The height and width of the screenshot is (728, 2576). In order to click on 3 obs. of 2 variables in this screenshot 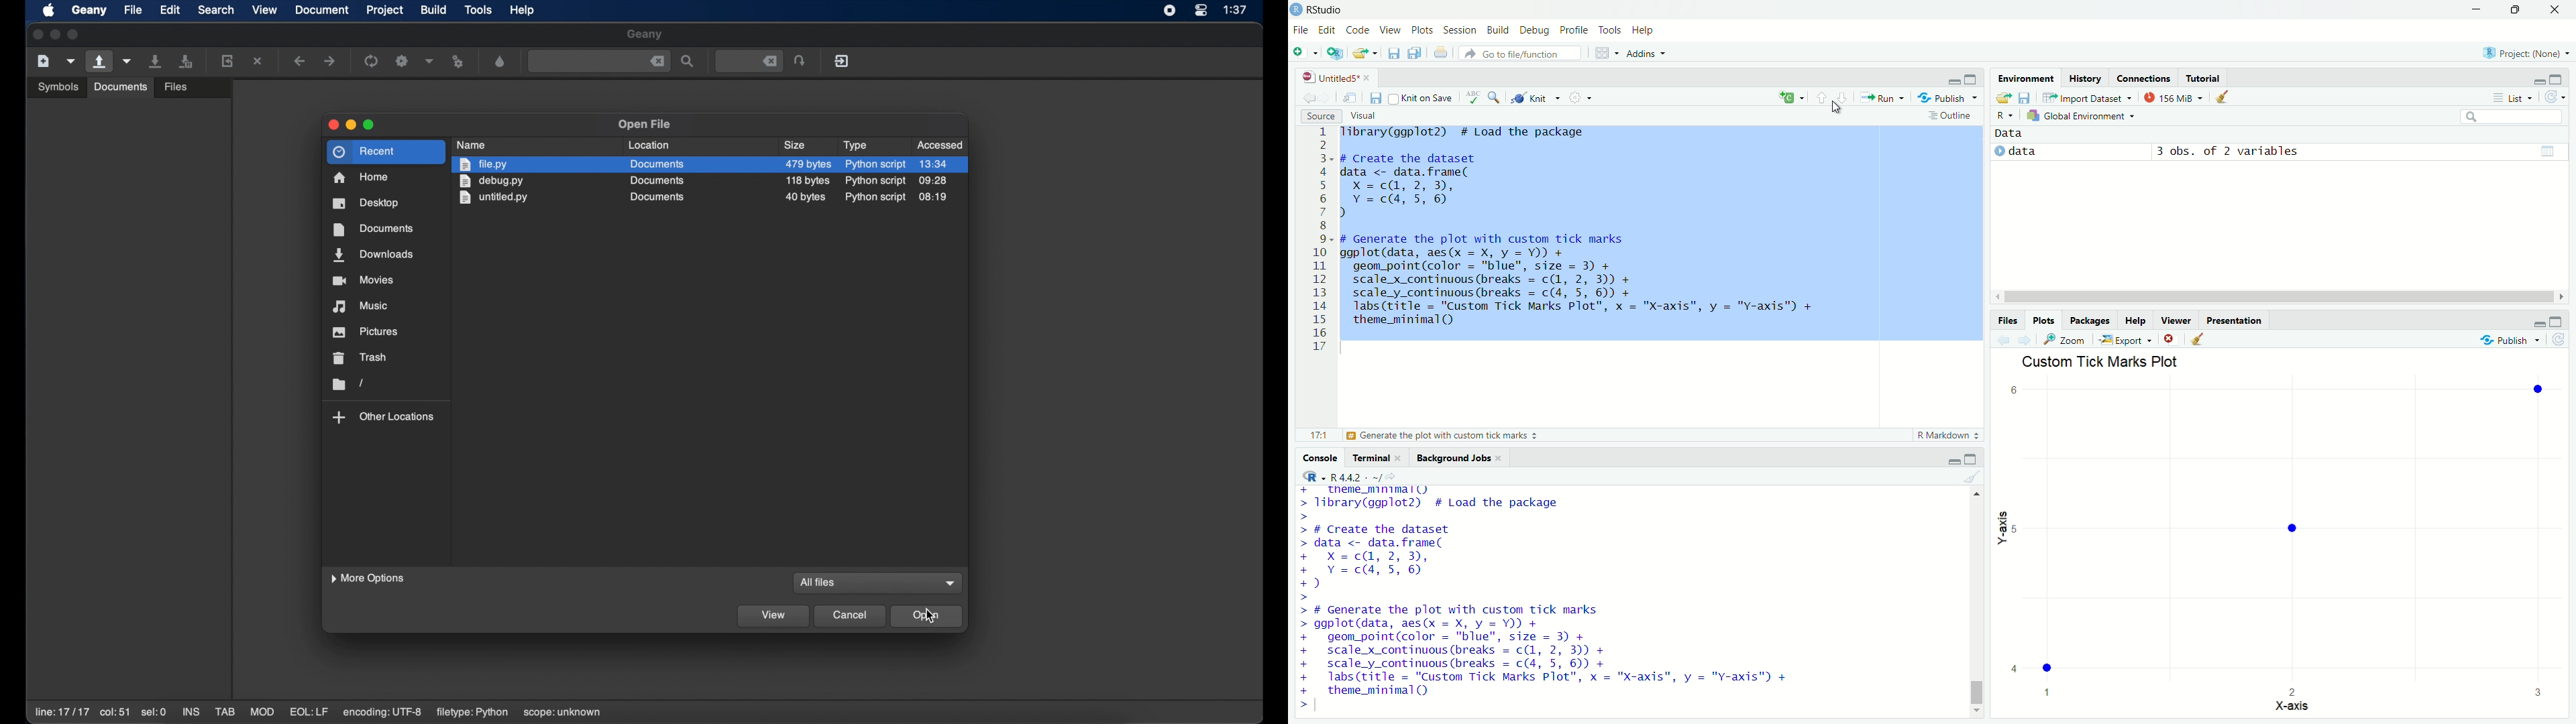, I will do `click(2233, 152)`.